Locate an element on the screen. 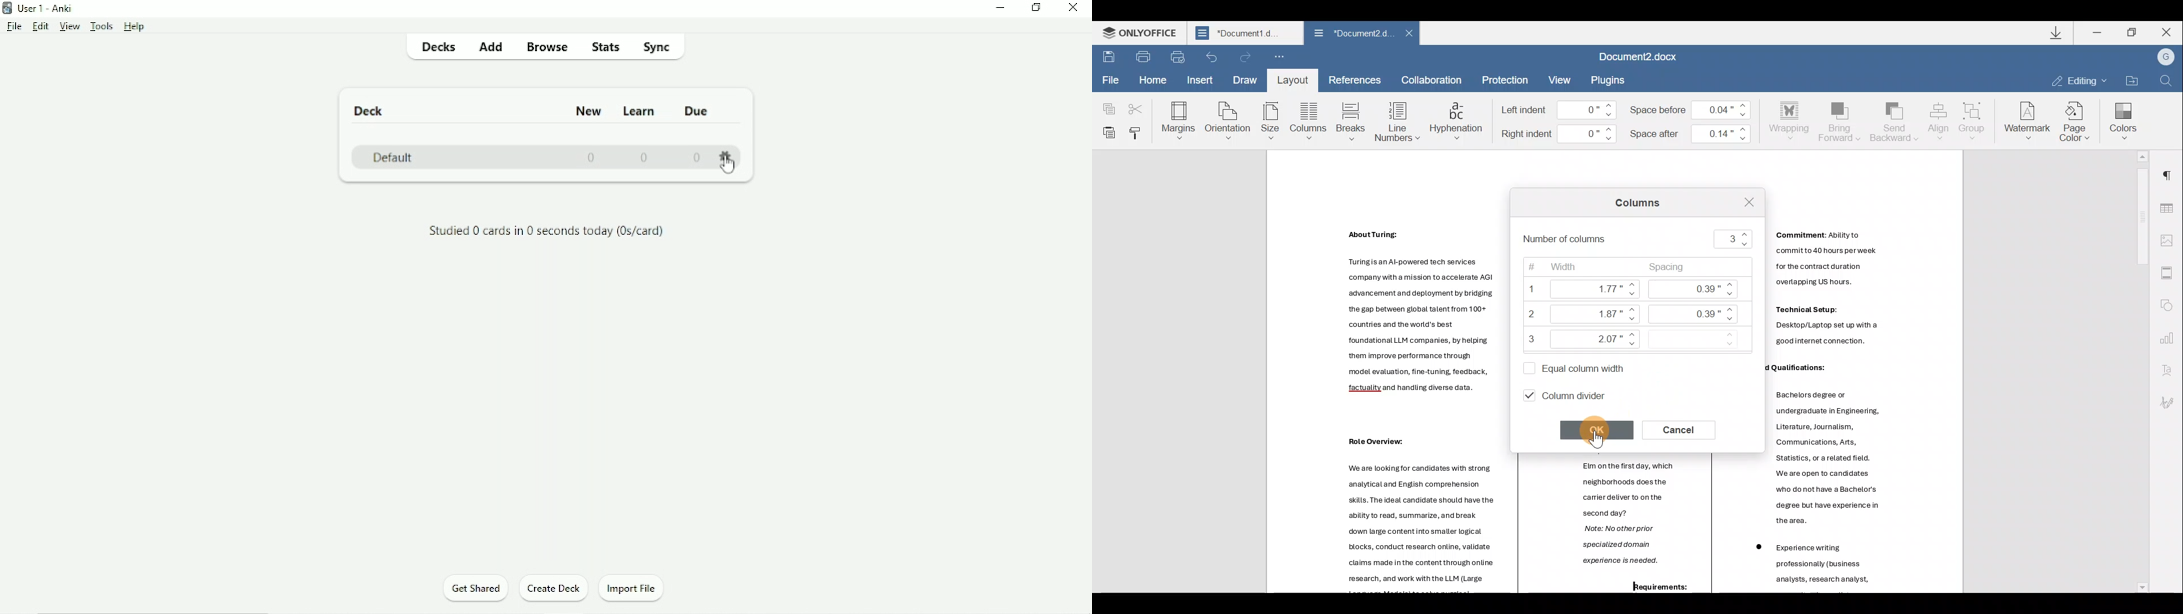 This screenshot has height=616, width=2184. Cancel is located at coordinates (1685, 429).